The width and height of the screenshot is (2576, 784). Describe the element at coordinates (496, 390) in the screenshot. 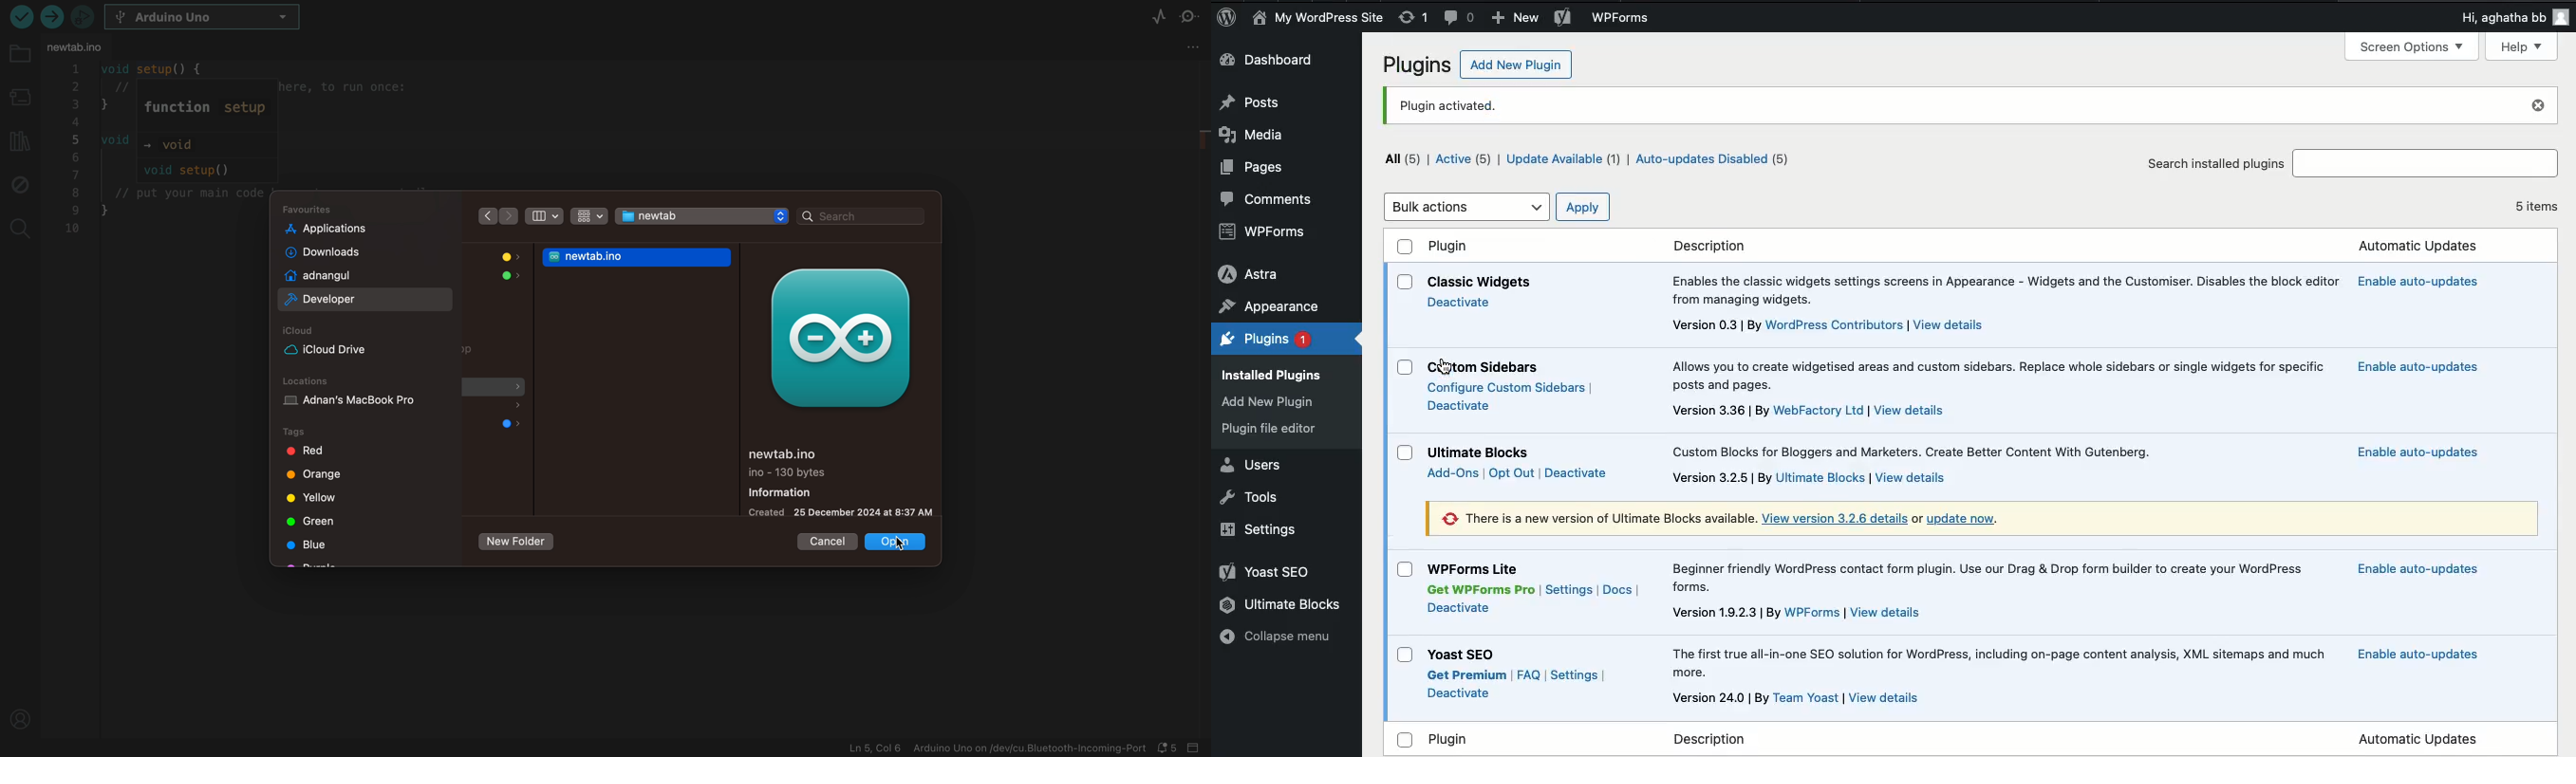

I see `file` at that location.